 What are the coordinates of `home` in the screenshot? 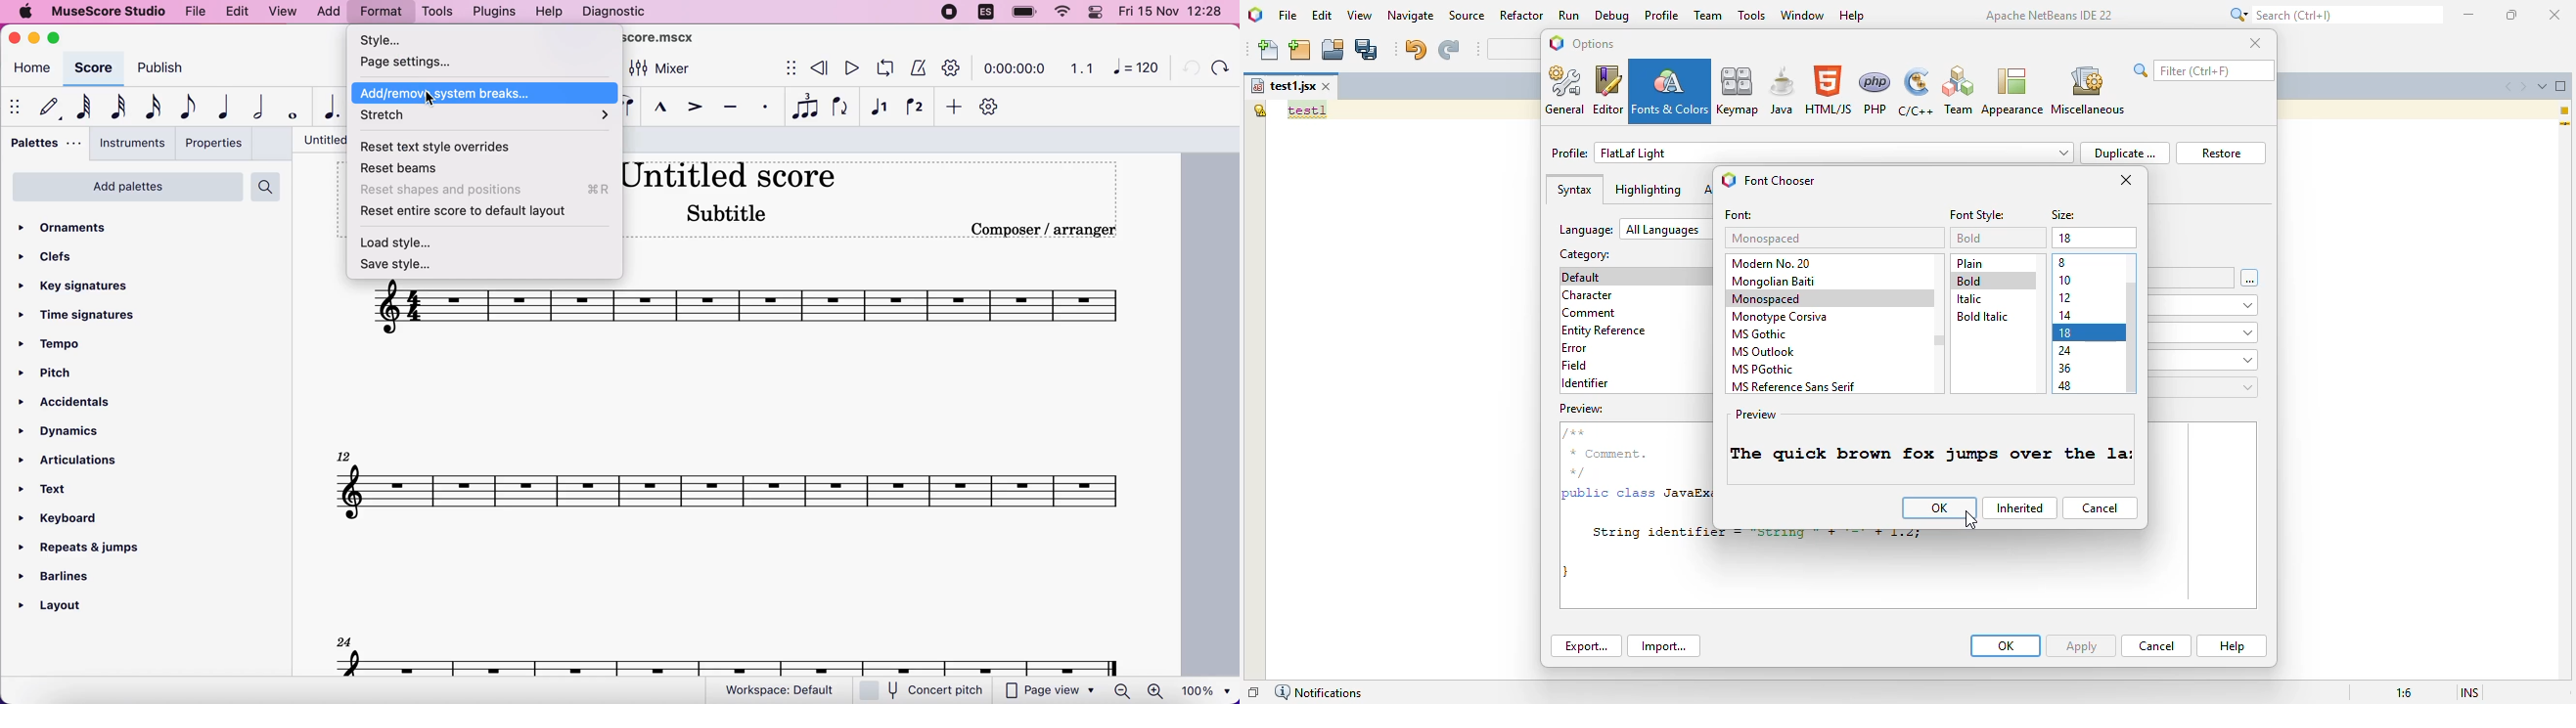 It's located at (30, 70).